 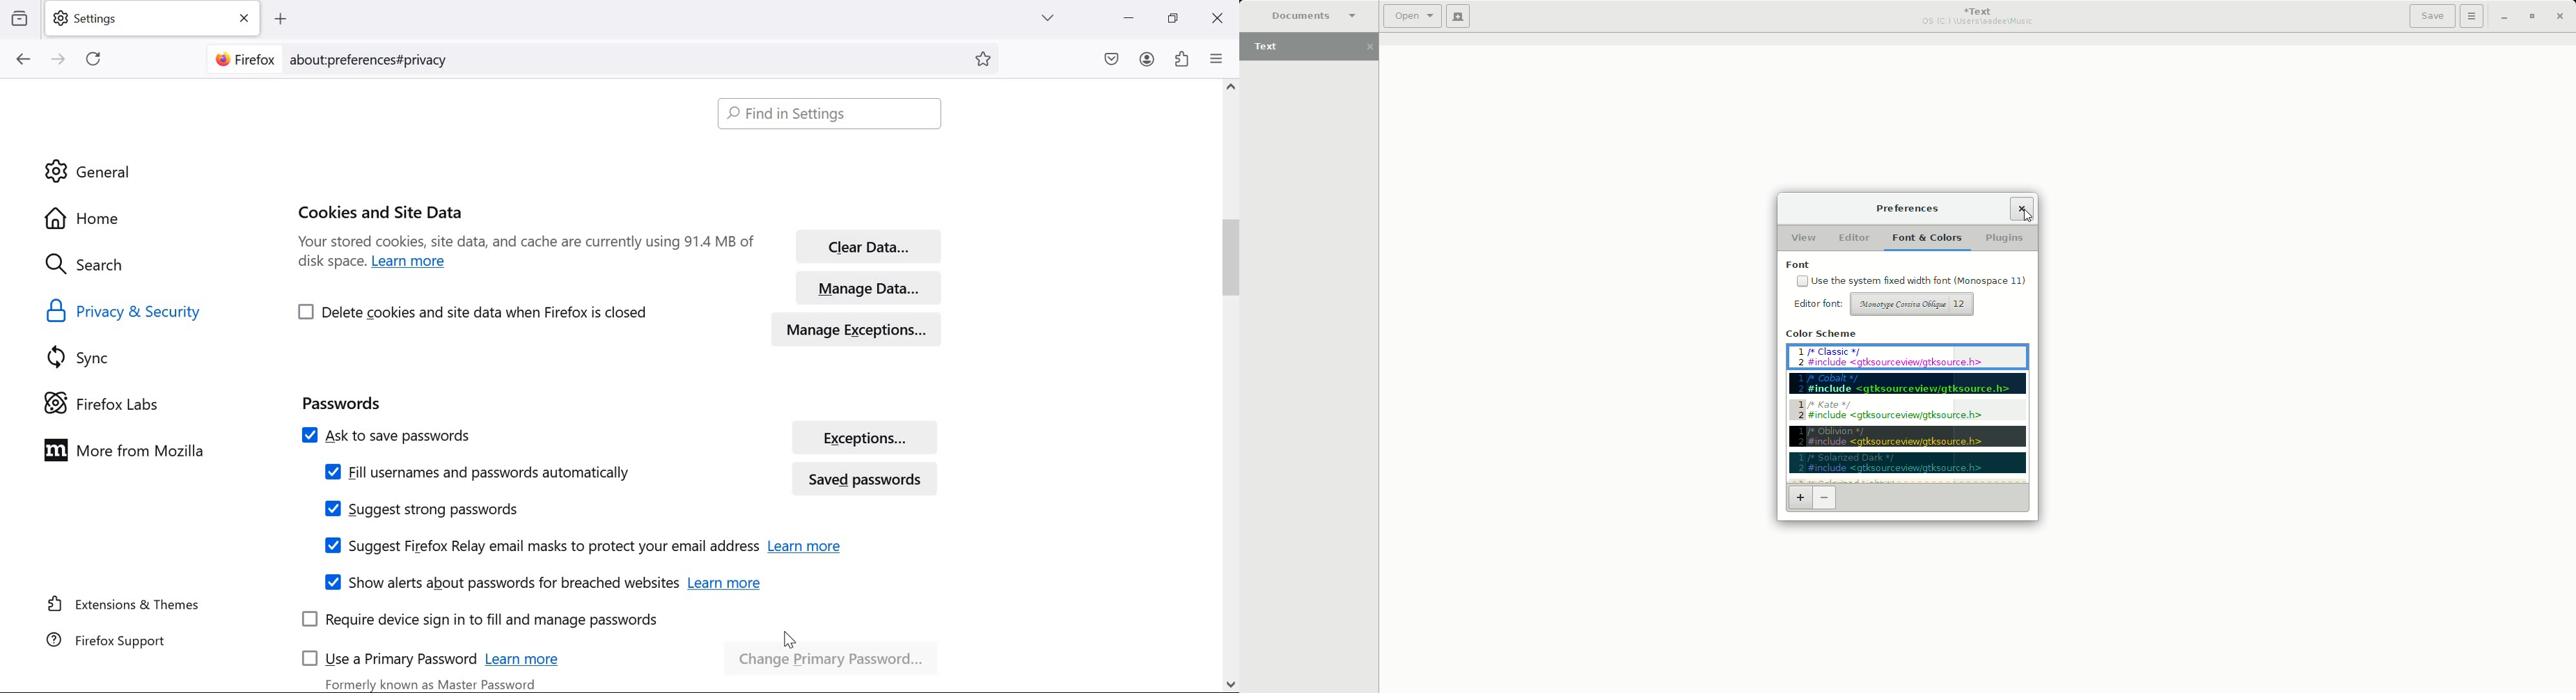 What do you see at coordinates (1314, 48) in the screenshot?
I see `Text` at bounding box center [1314, 48].